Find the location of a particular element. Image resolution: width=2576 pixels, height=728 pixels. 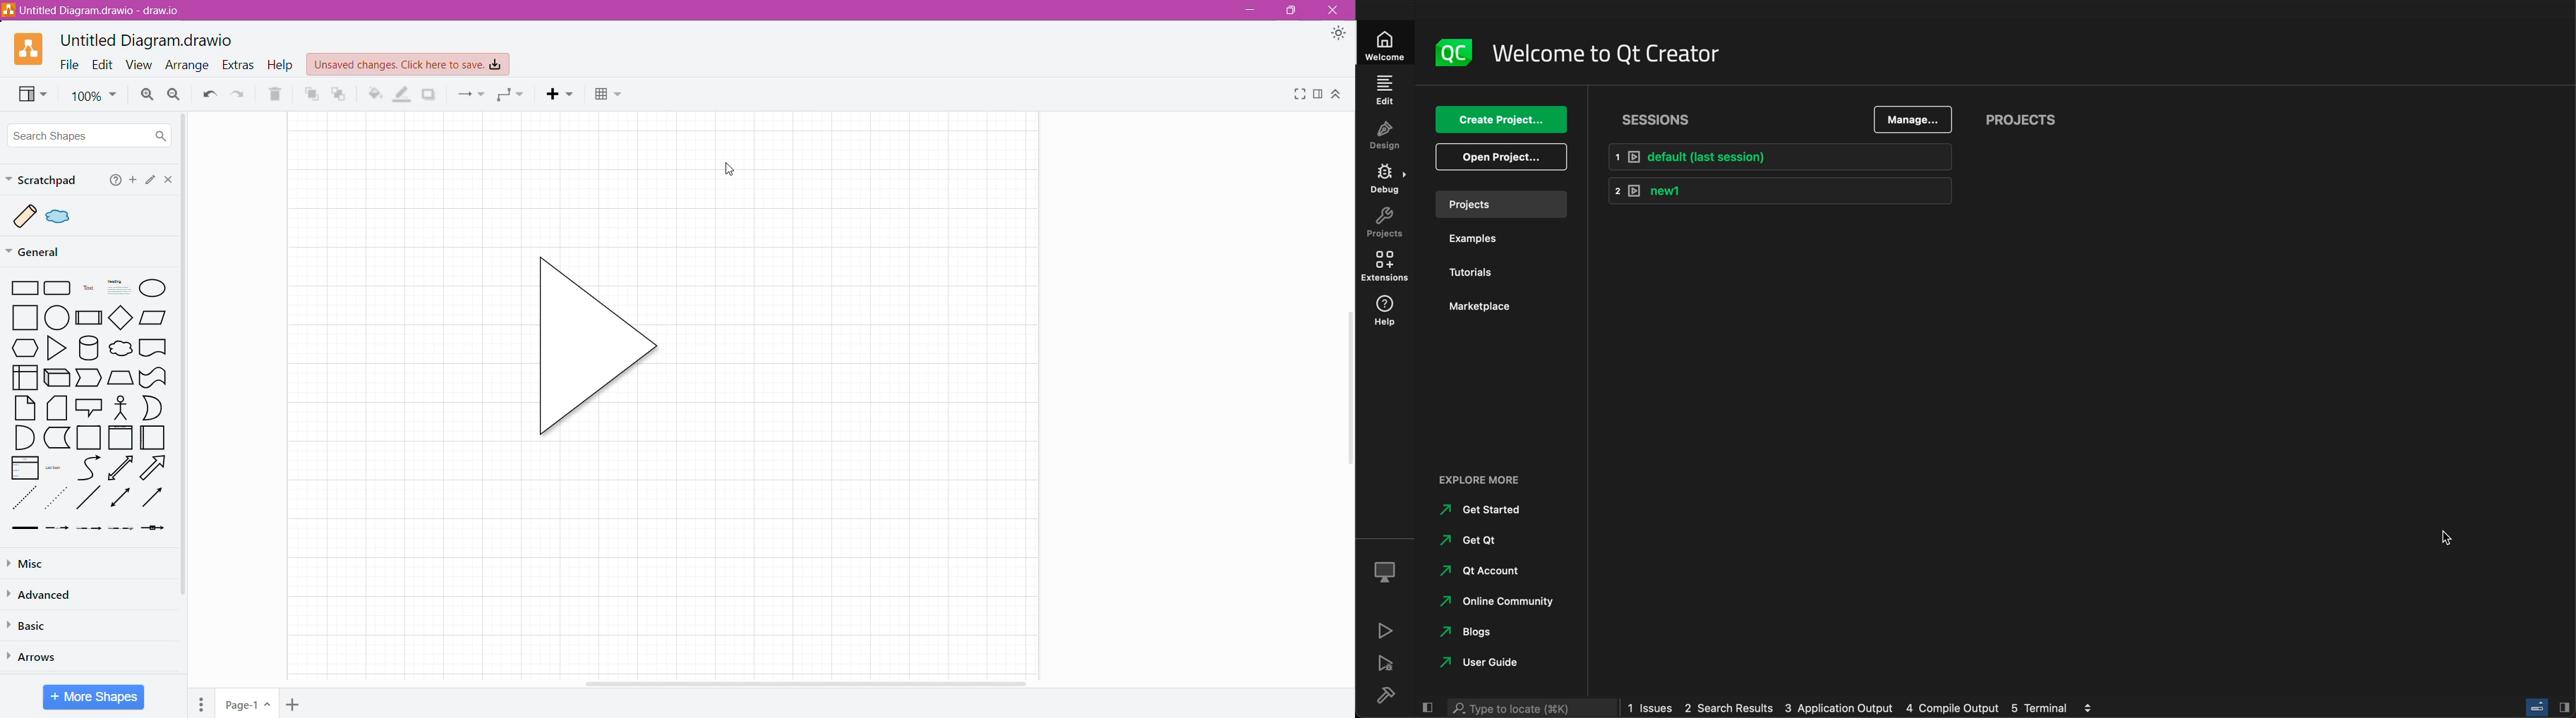

Fill Color is located at coordinates (375, 95).